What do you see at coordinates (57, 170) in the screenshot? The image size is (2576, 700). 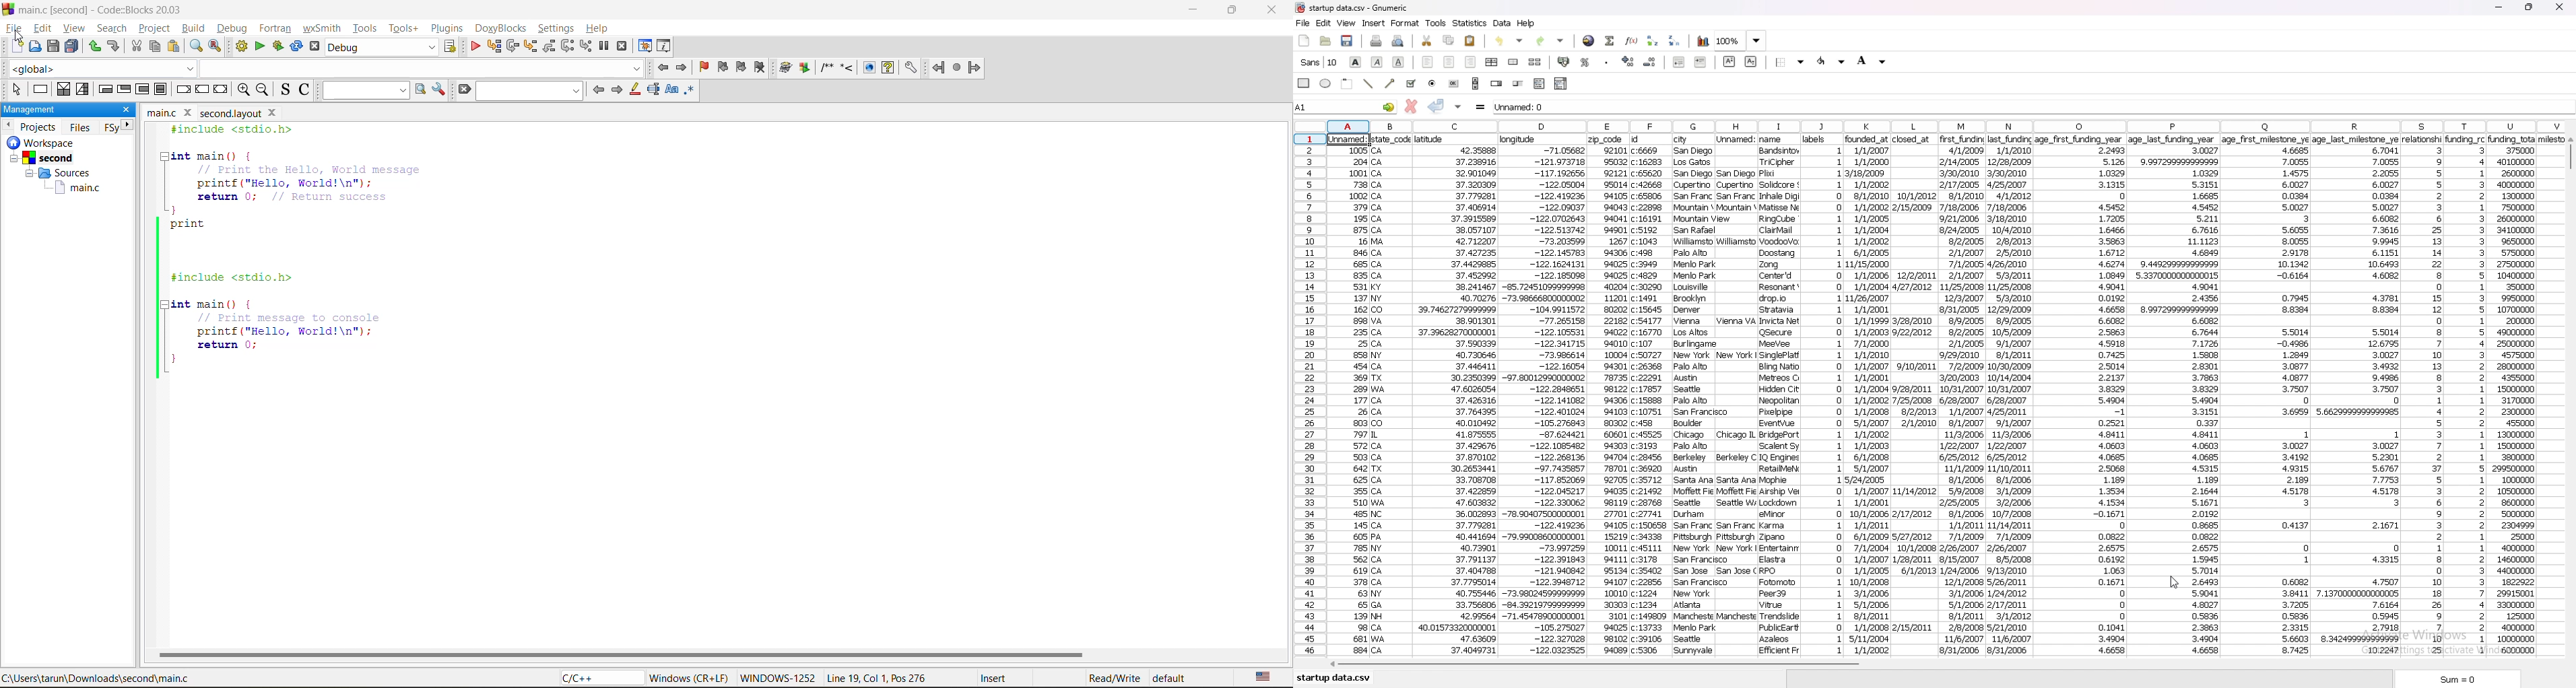 I see `workspace` at bounding box center [57, 170].